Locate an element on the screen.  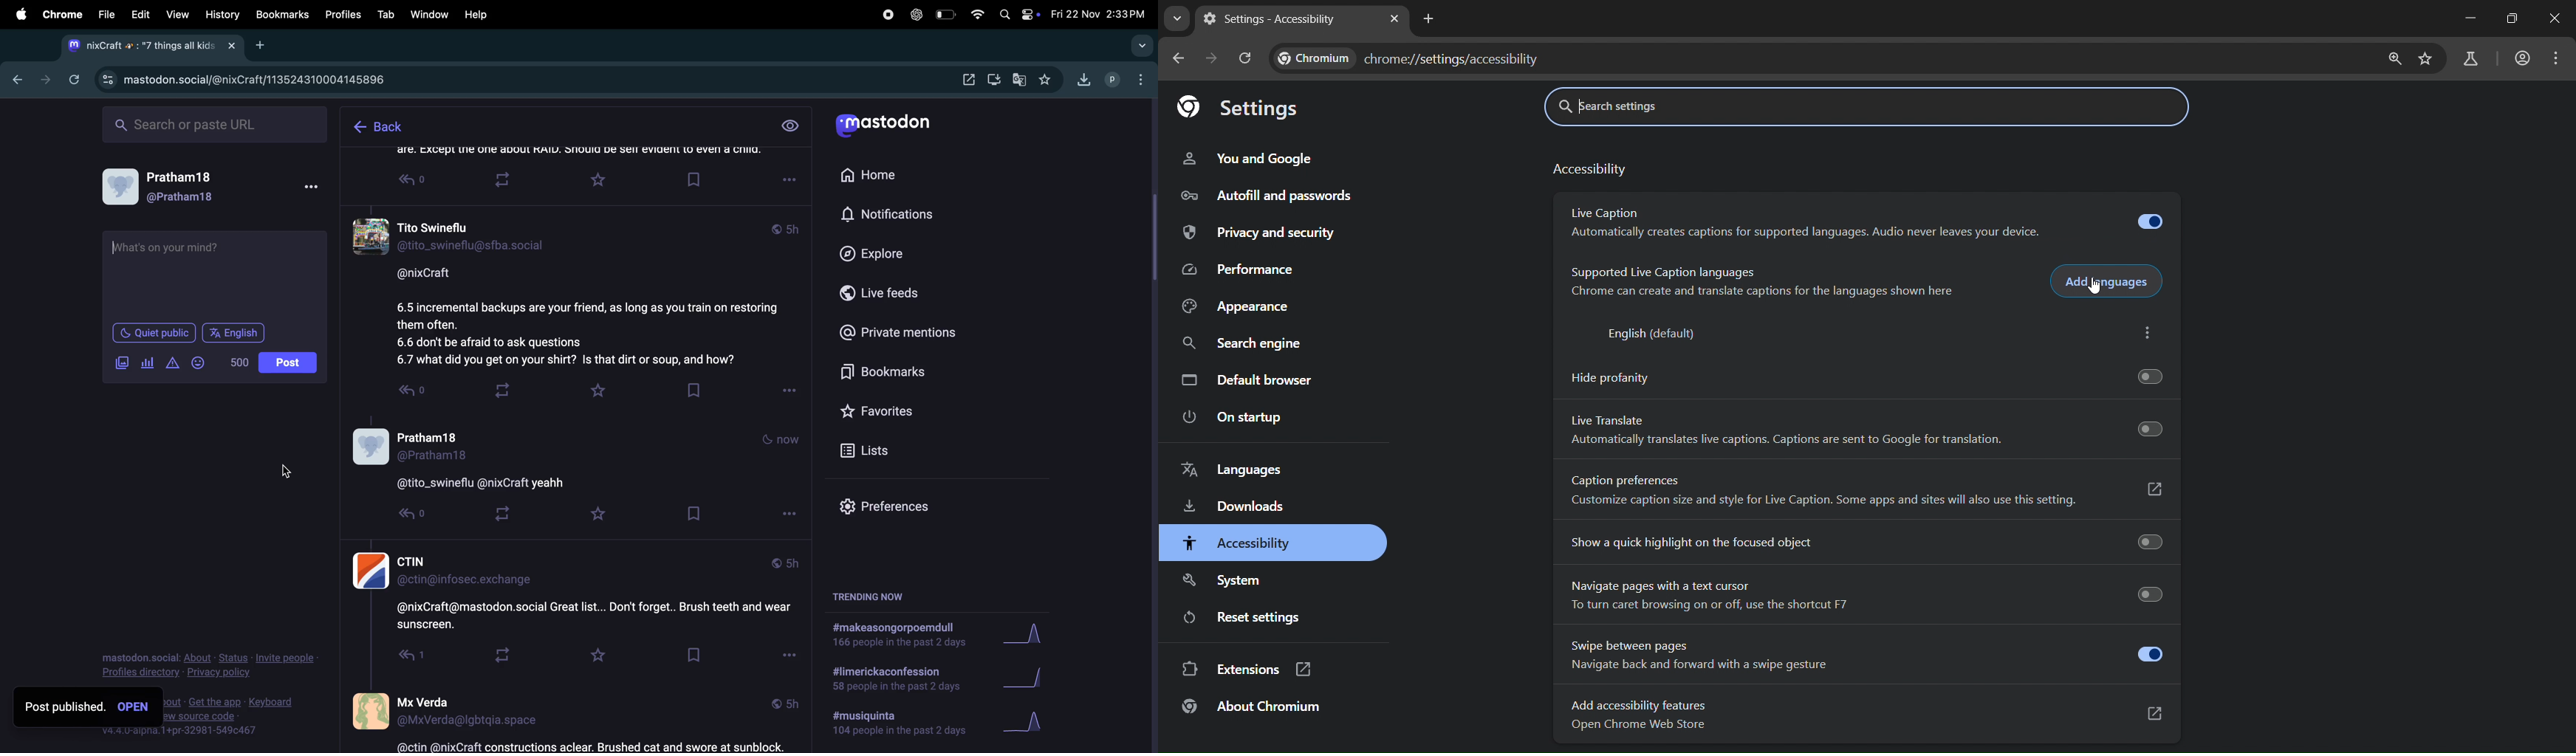
more options is located at coordinates (2148, 334).